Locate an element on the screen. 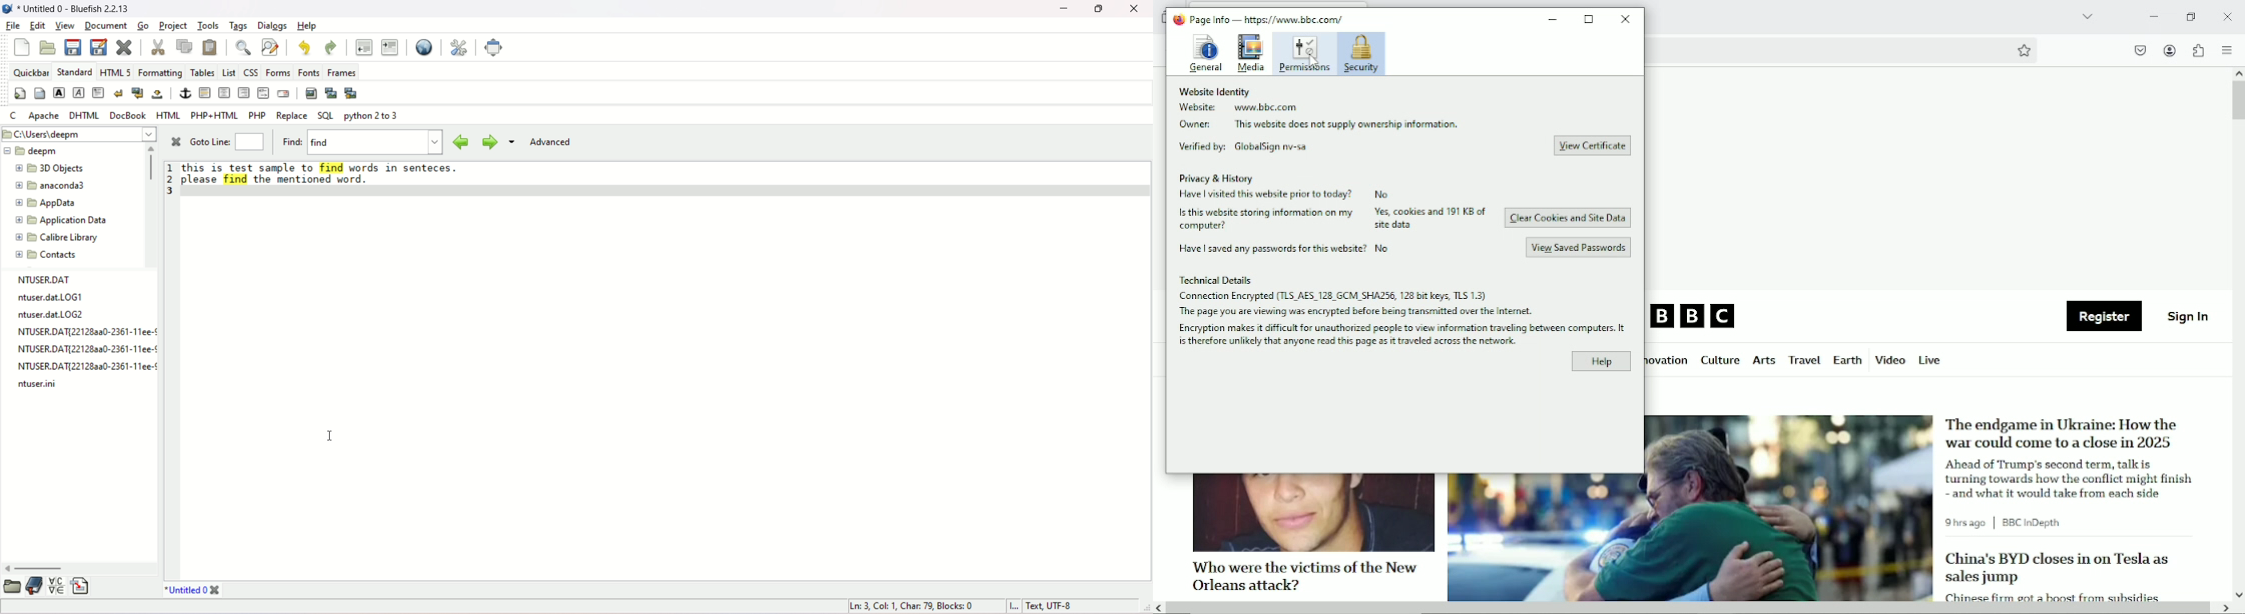 The image size is (2268, 616). fullscreen is located at coordinates (496, 46).